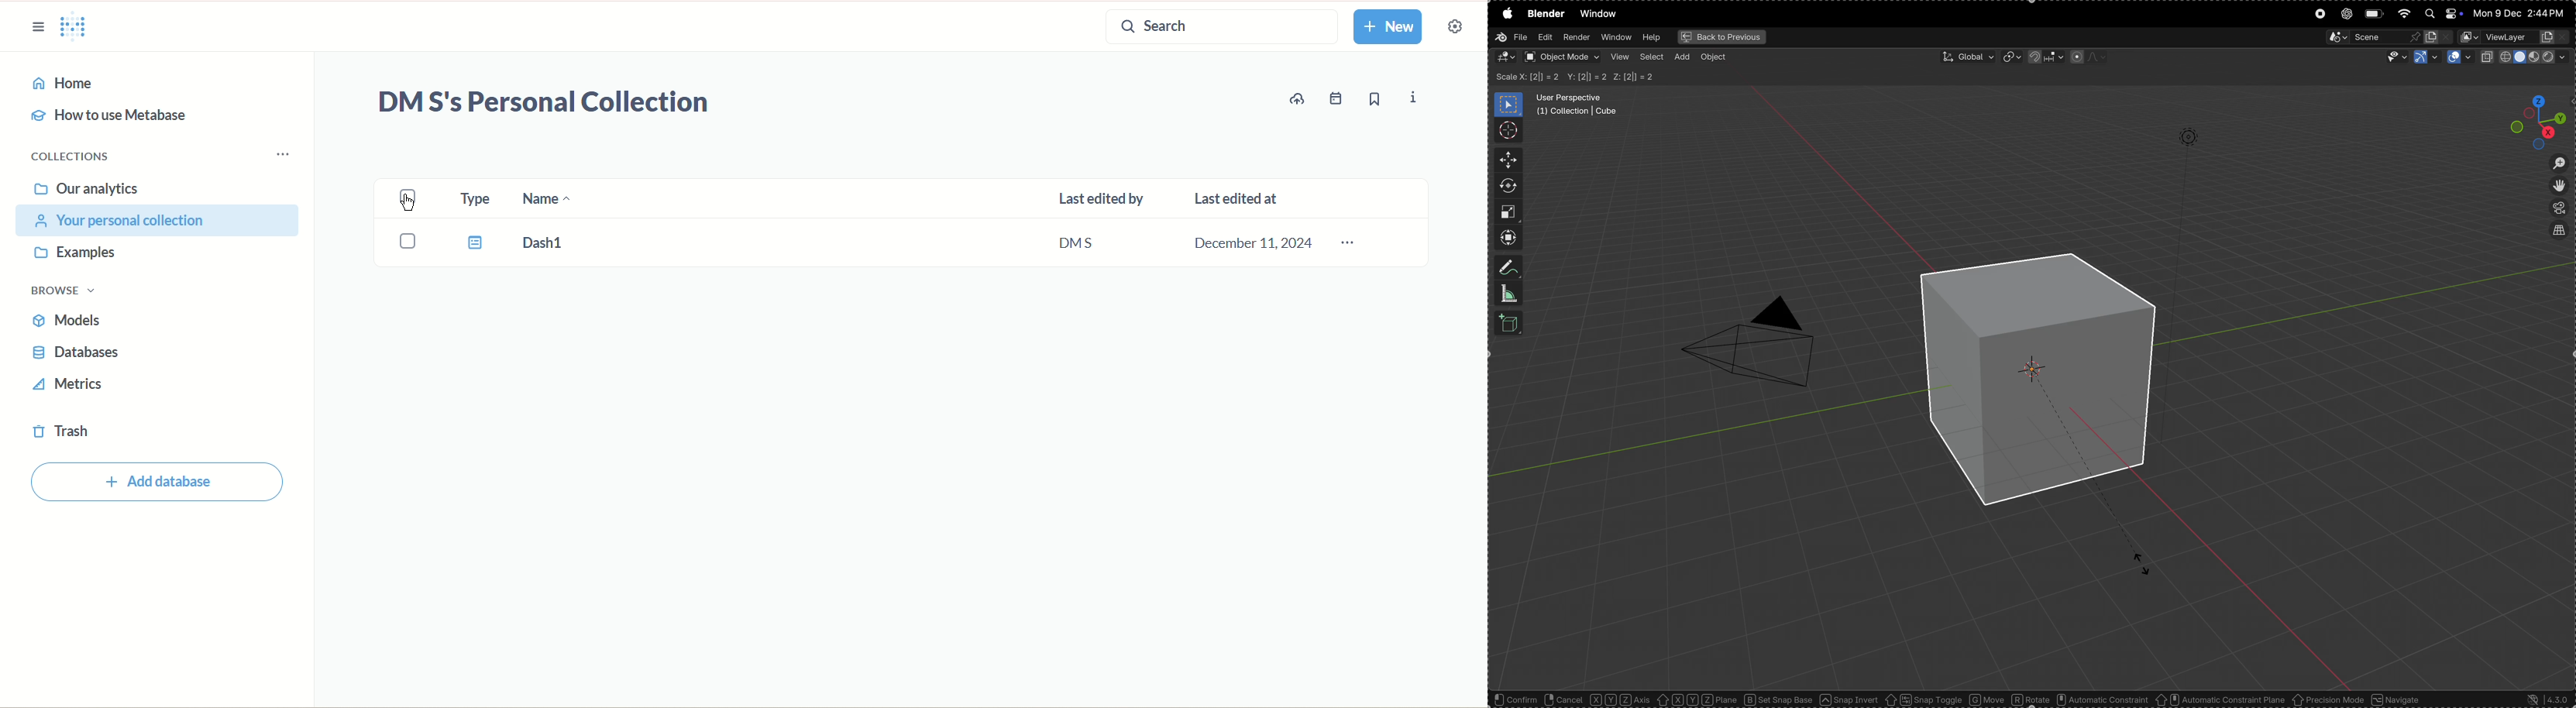 The height and width of the screenshot is (728, 2576). What do you see at coordinates (1652, 37) in the screenshot?
I see `help` at bounding box center [1652, 37].